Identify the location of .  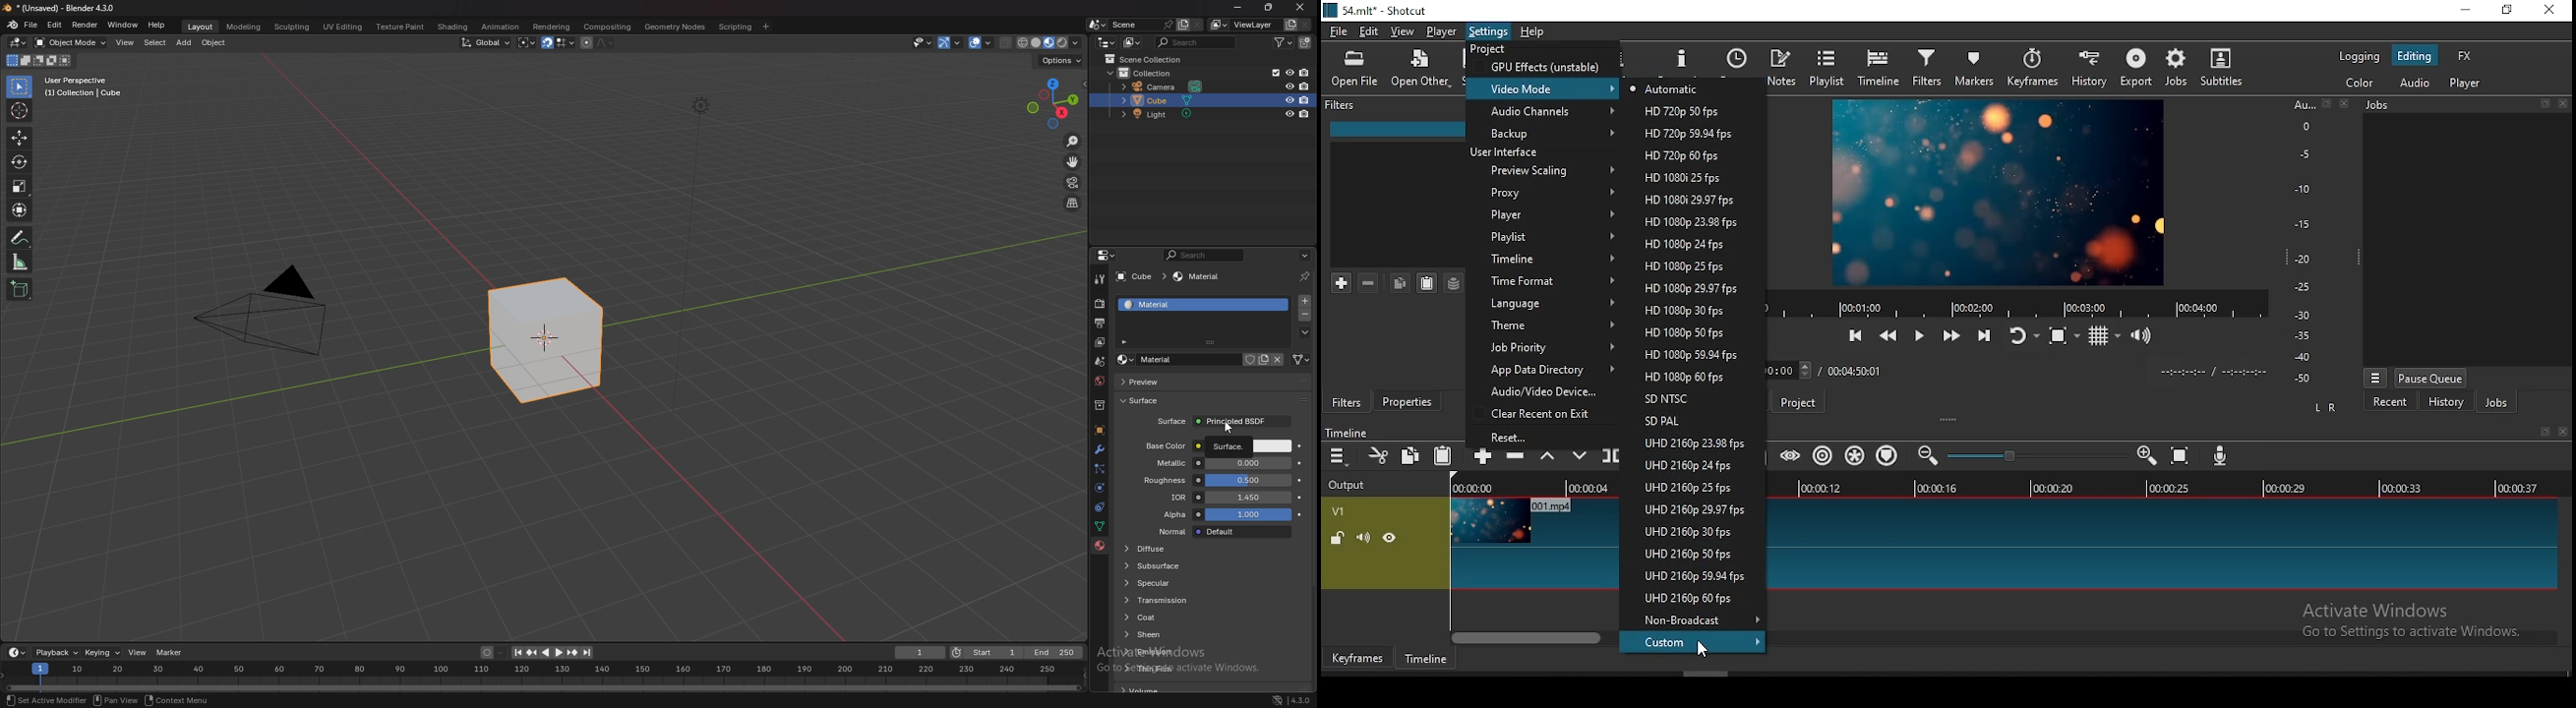
(122, 700).